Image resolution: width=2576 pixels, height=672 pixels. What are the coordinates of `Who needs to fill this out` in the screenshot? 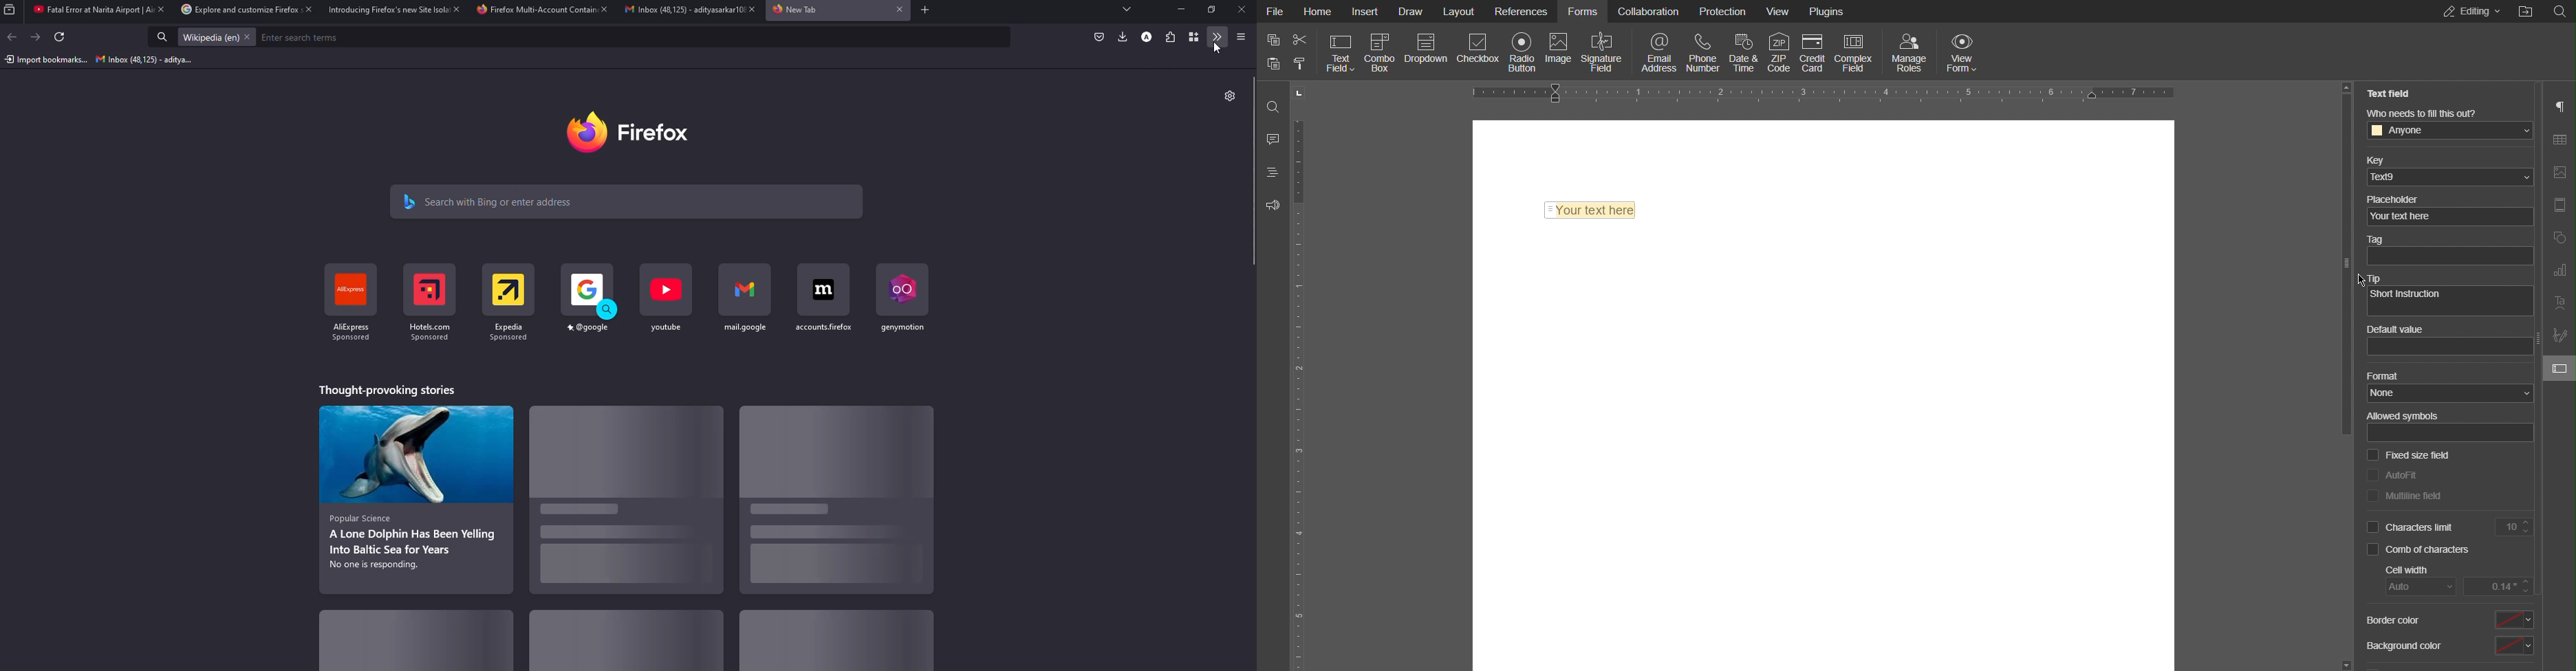 It's located at (2427, 112).